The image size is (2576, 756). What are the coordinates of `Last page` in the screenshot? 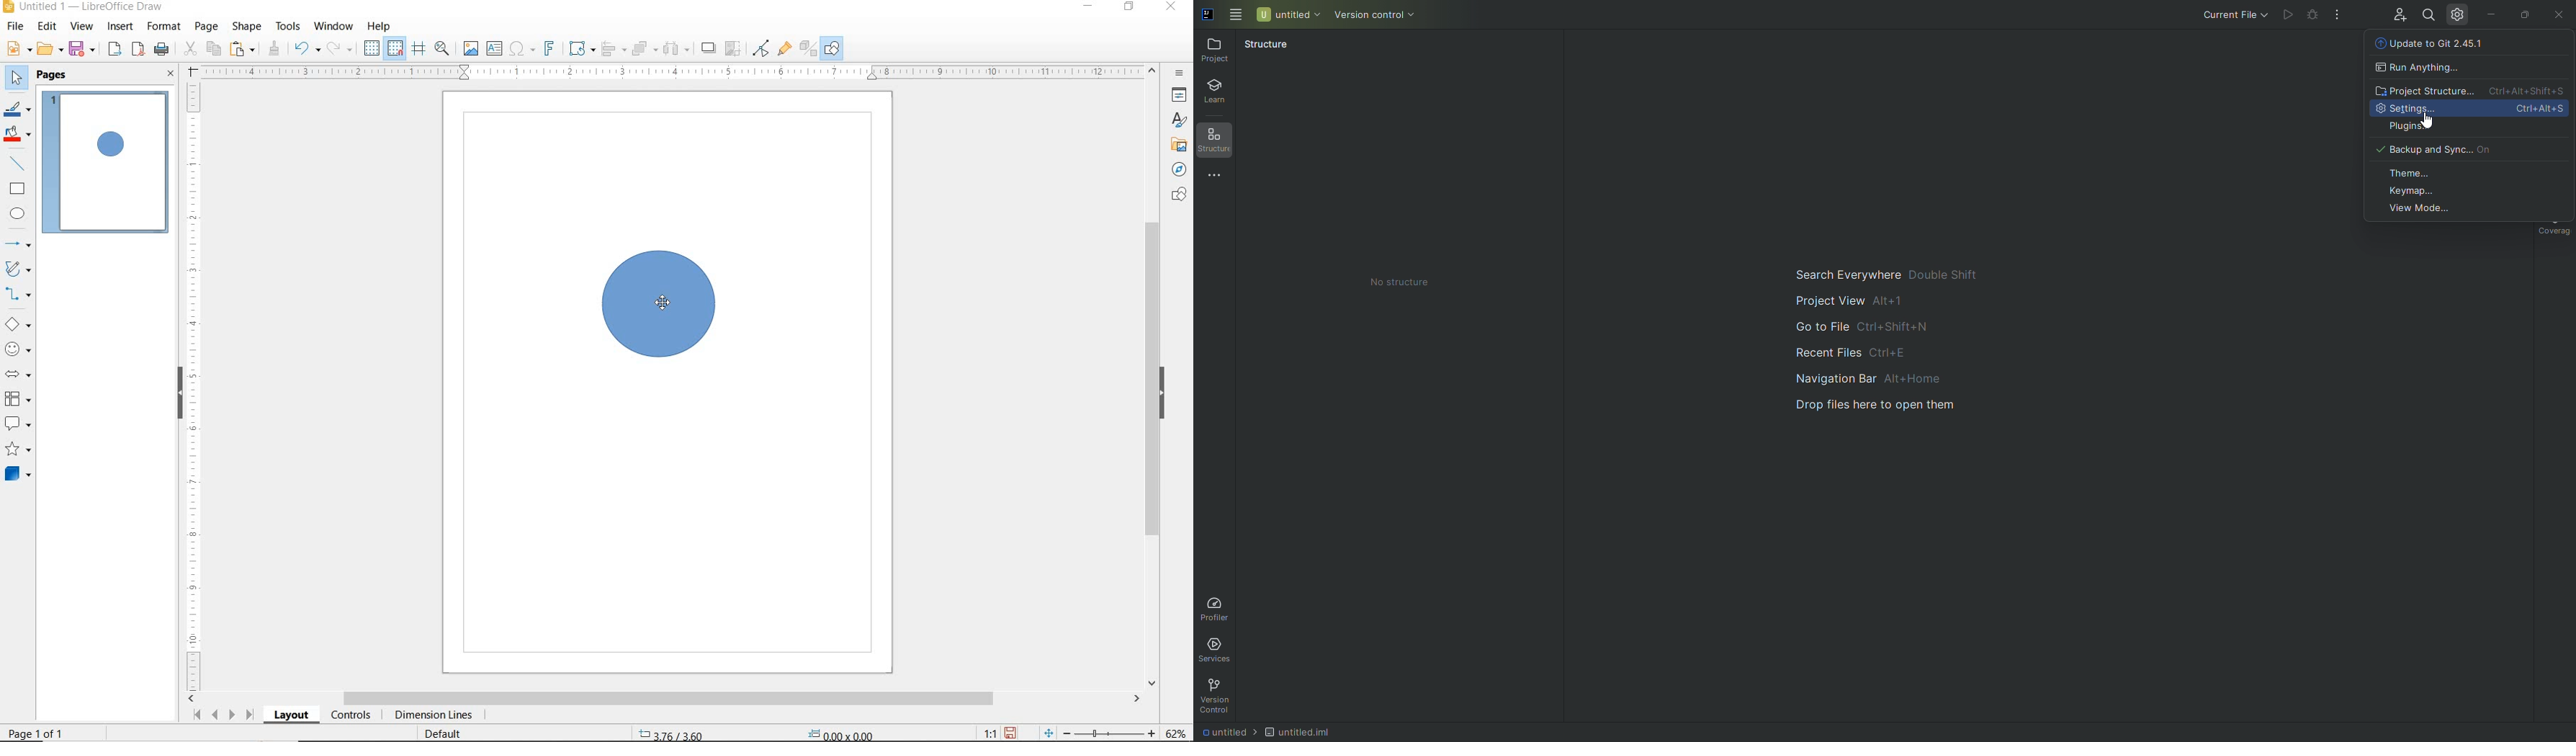 It's located at (249, 716).